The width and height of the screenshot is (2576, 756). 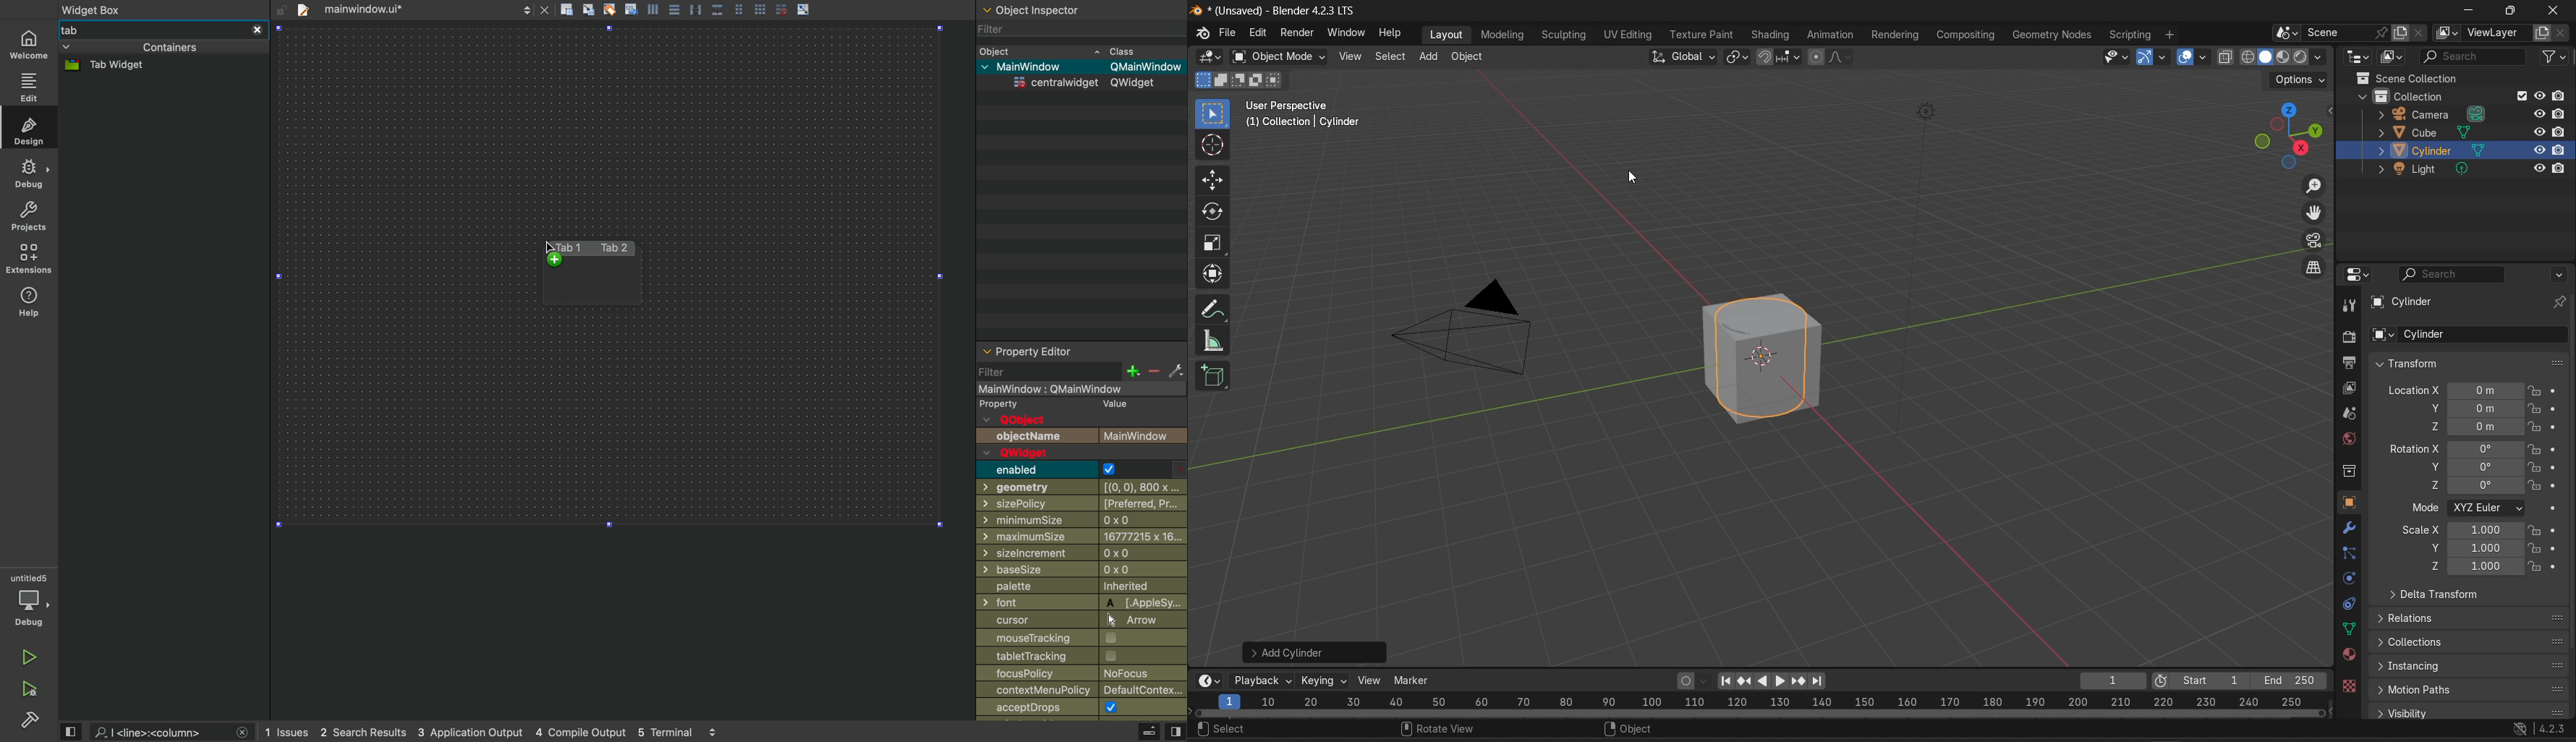 What do you see at coordinates (2114, 679) in the screenshot?
I see `current frame` at bounding box center [2114, 679].